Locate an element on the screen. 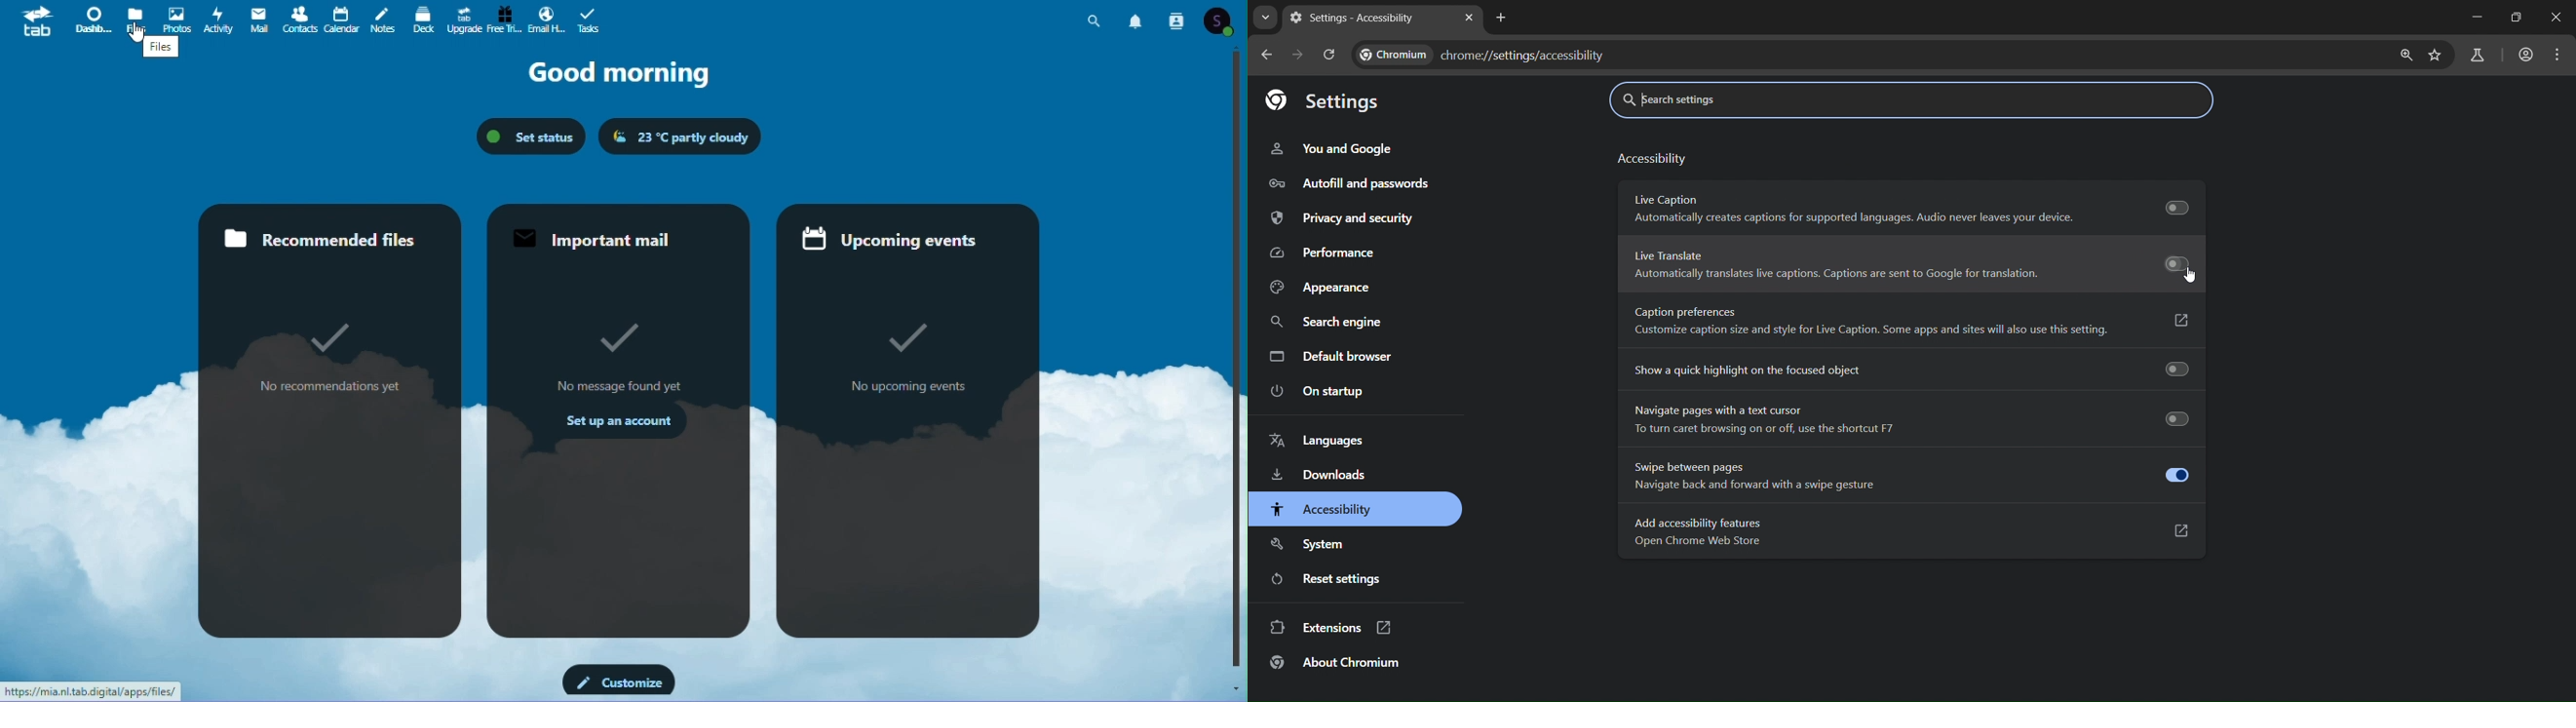 The height and width of the screenshot is (728, 2576). extensions is located at coordinates (1335, 629).